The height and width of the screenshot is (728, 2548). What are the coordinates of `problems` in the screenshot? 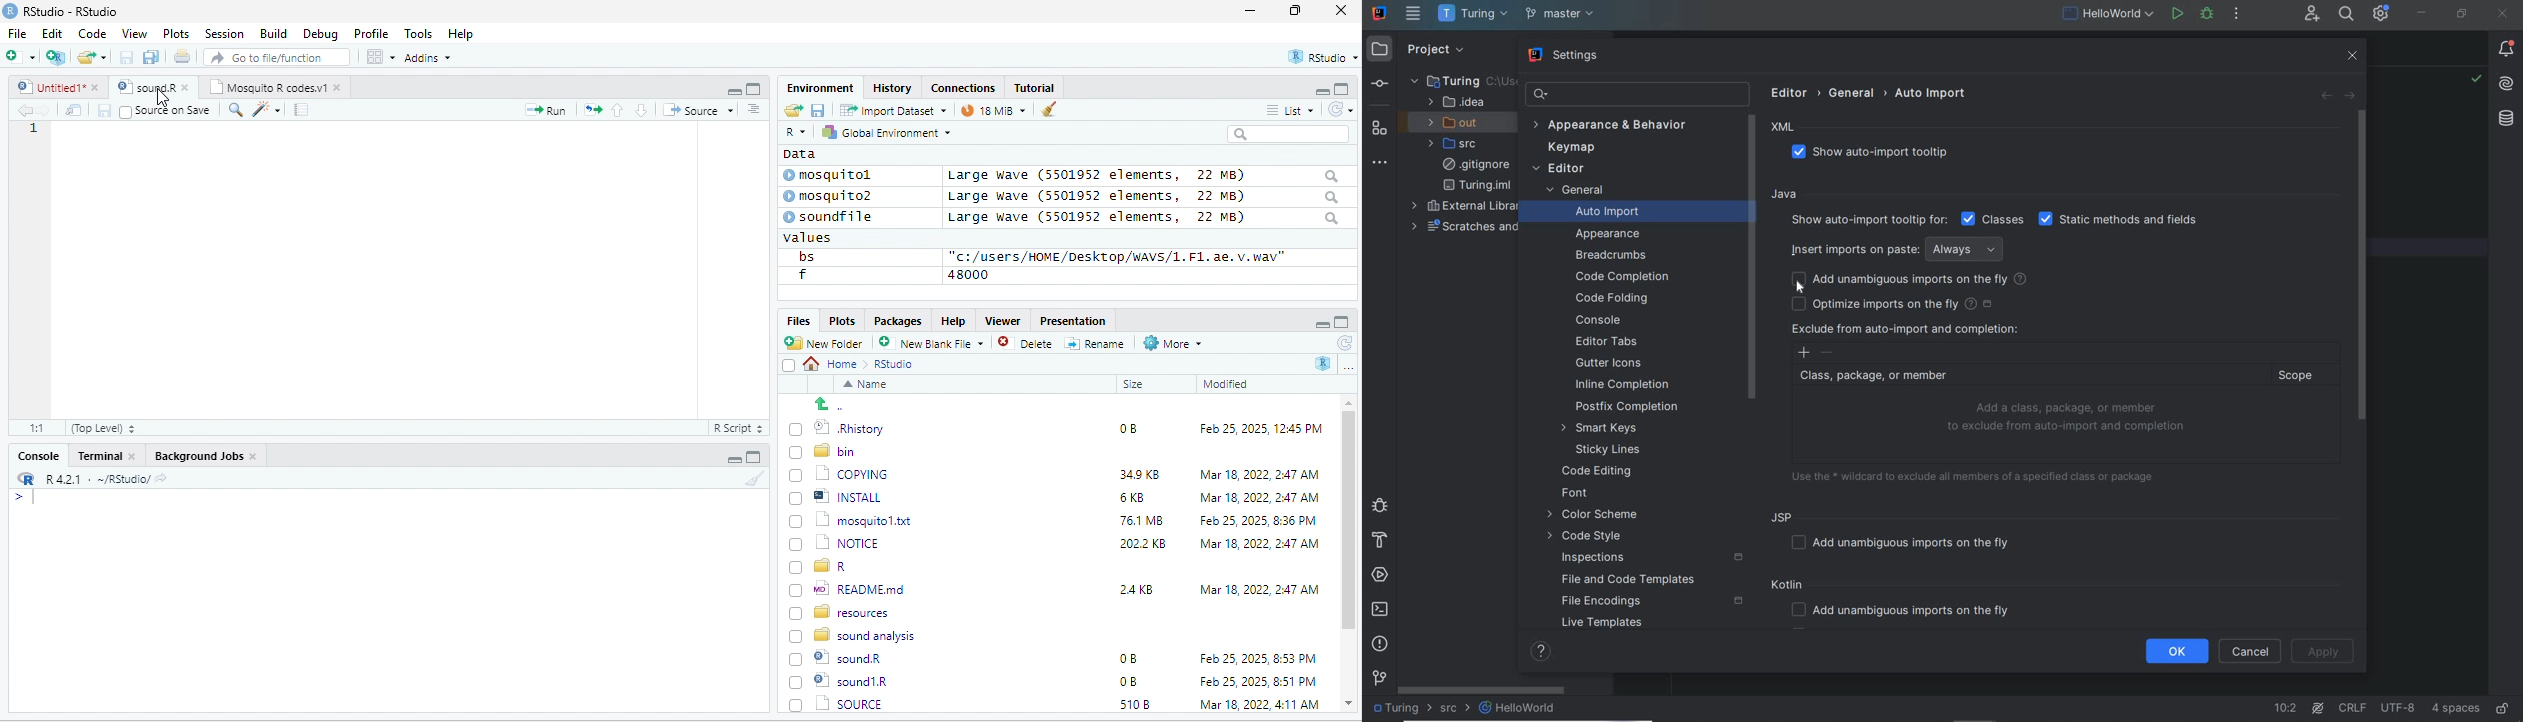 It's located at (1380, 643).